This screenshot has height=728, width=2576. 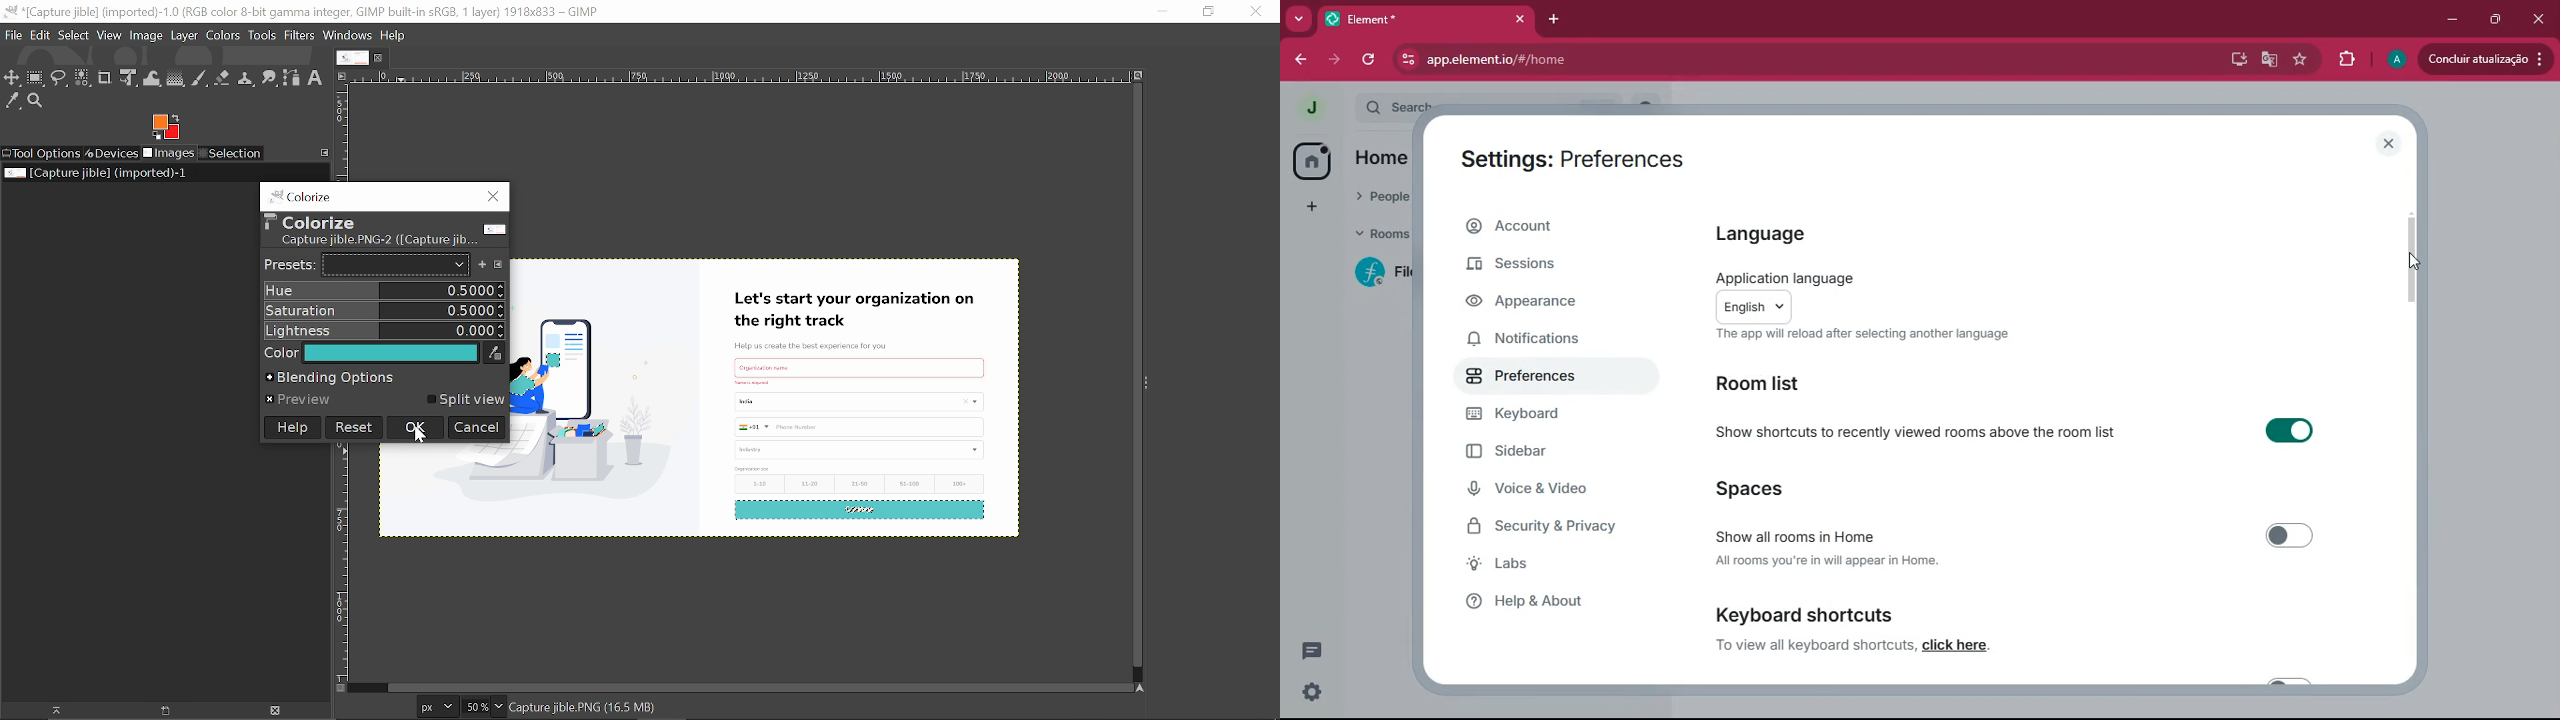 I want to click on Show shortcuts to recently viewed rooms above the room list, so click(x=2020, y=432).